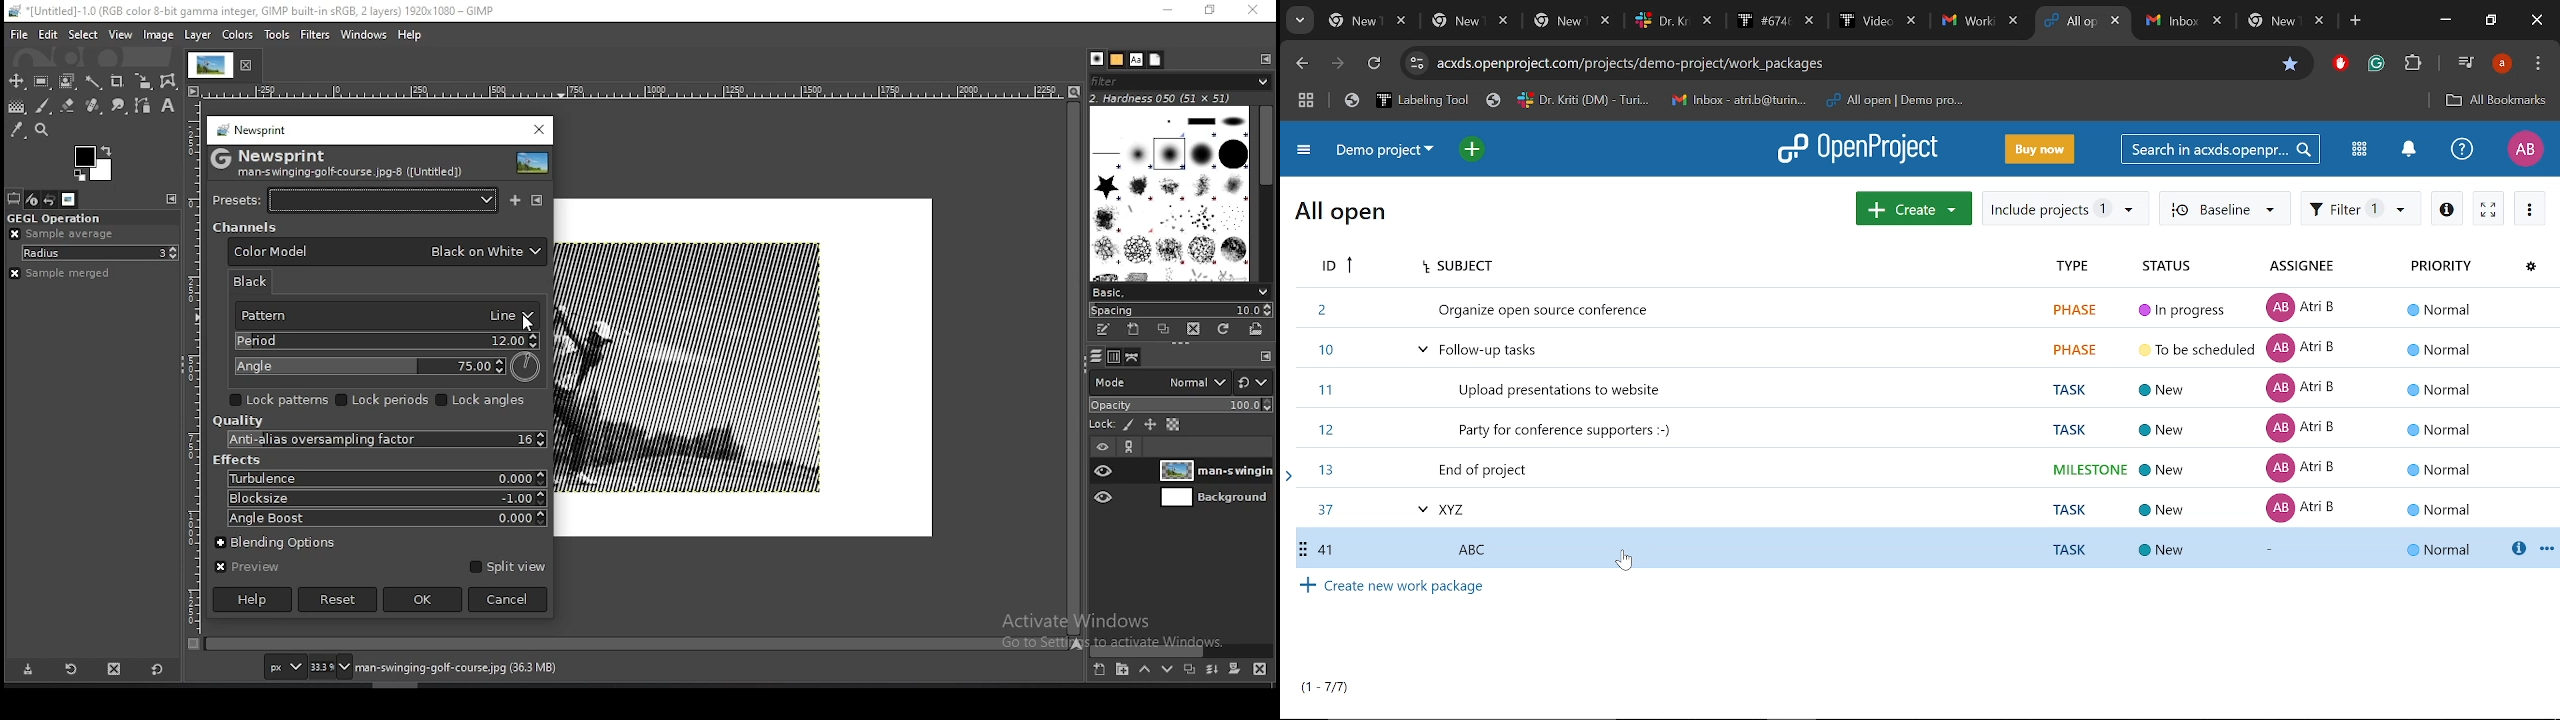 The height and width of the screenshot is (728, 2576). Describe the element at coordinates (93, 163) in the screenshot. I see `colors` at that location.